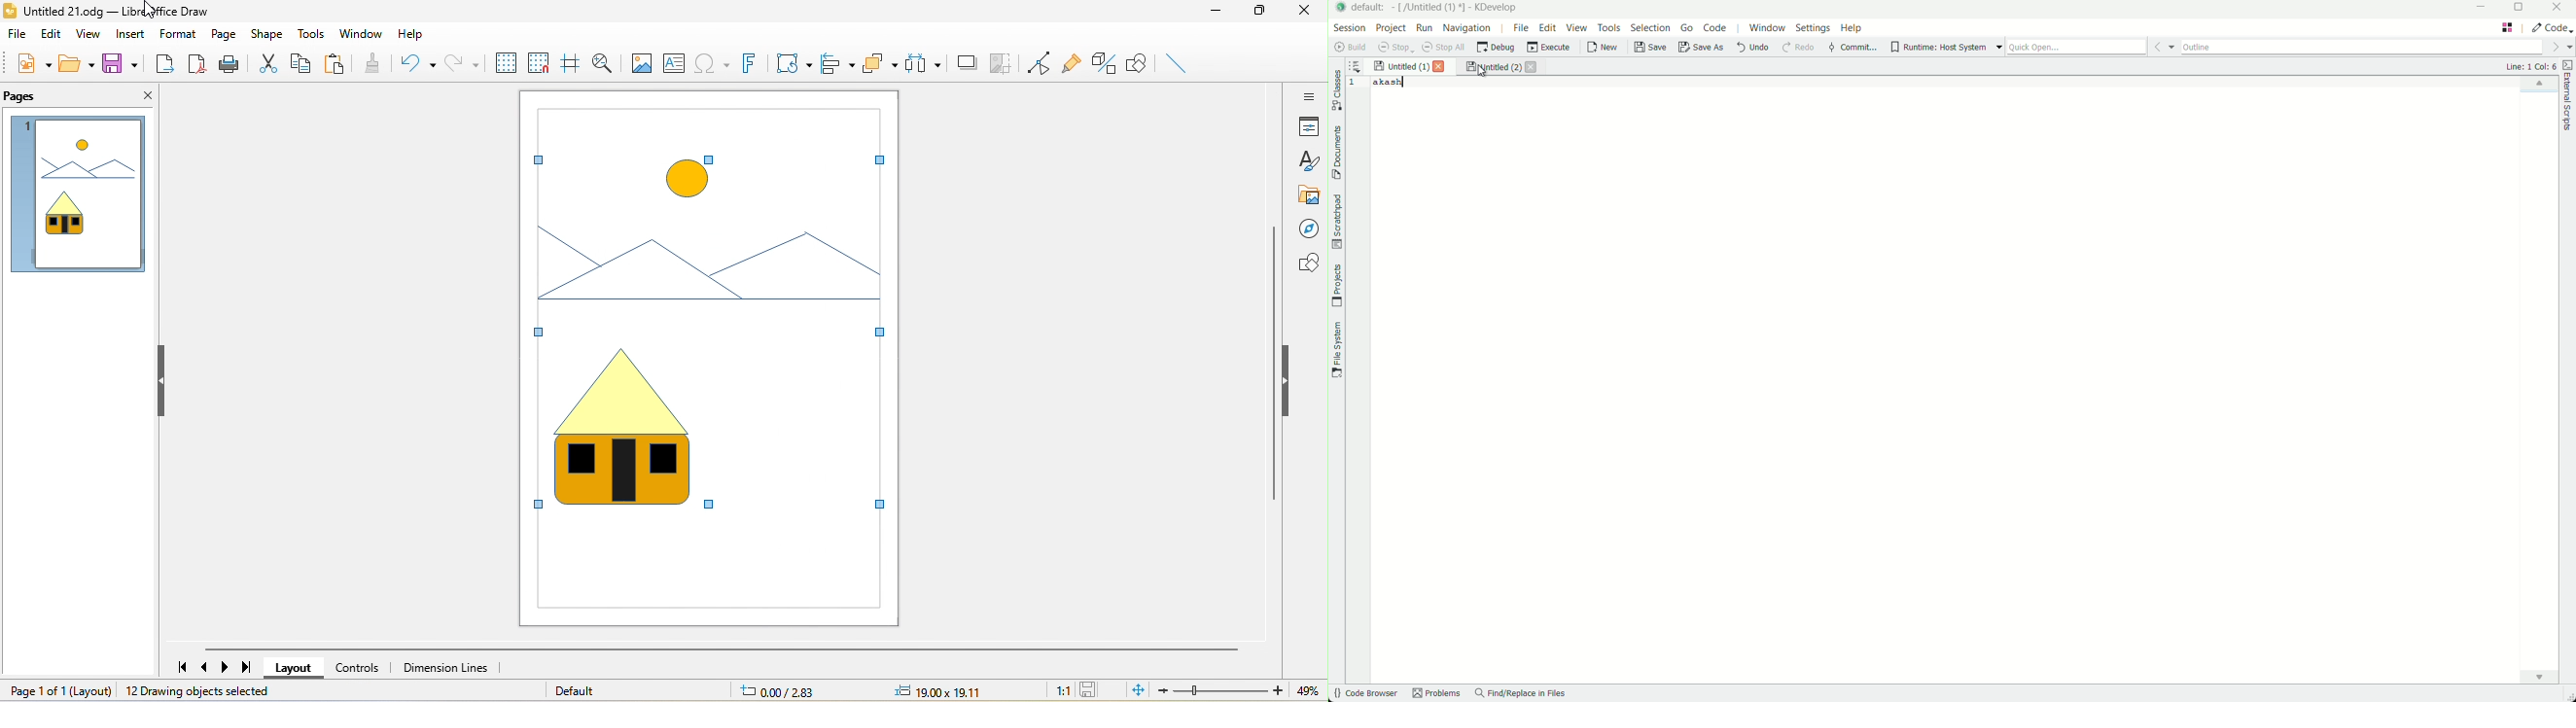 The image size is (2576, 728). I want to click on fontwork text, so click(753, 62).